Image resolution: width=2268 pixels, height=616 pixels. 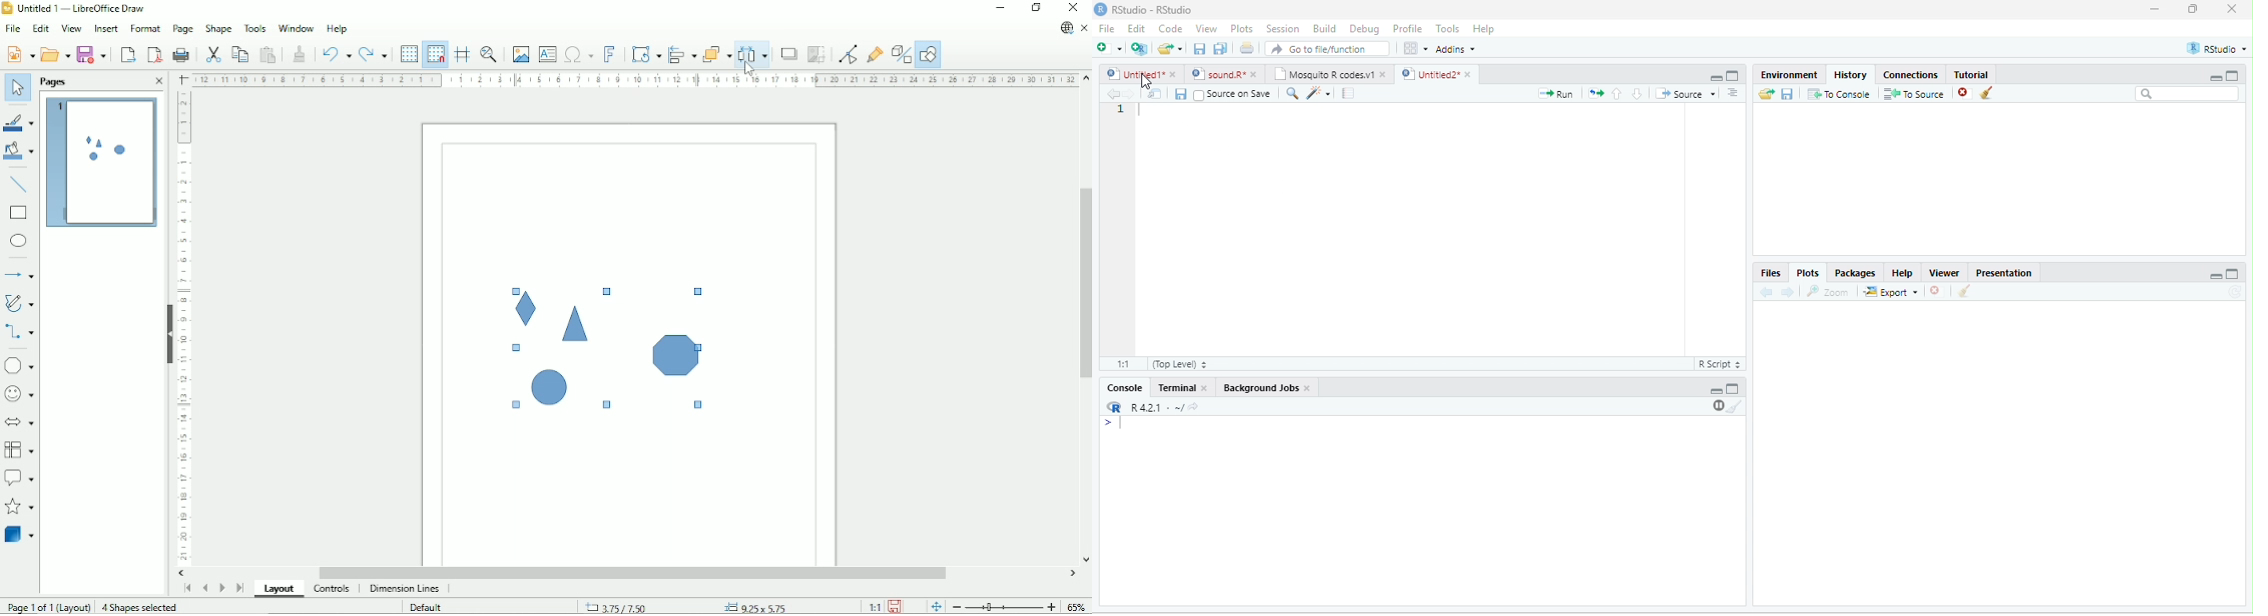 I want to click on tools, so click(x=1317, y=94).